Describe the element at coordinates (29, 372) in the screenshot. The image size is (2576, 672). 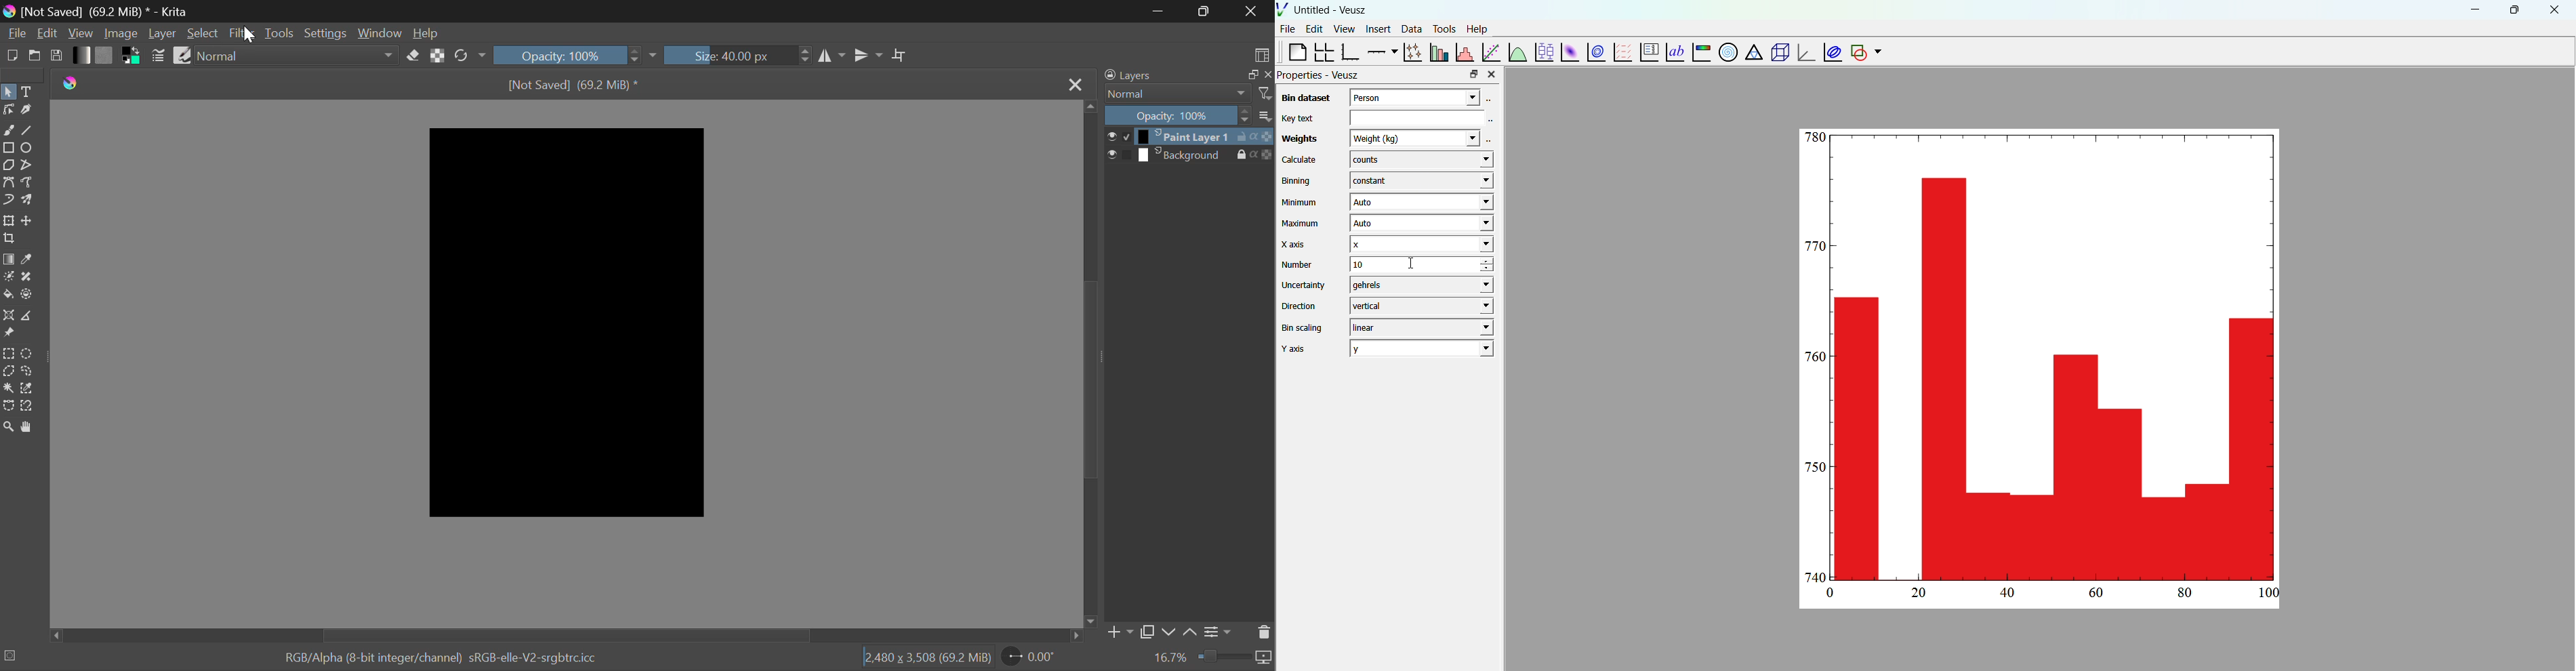
I see `Freehand Selection` at that location.